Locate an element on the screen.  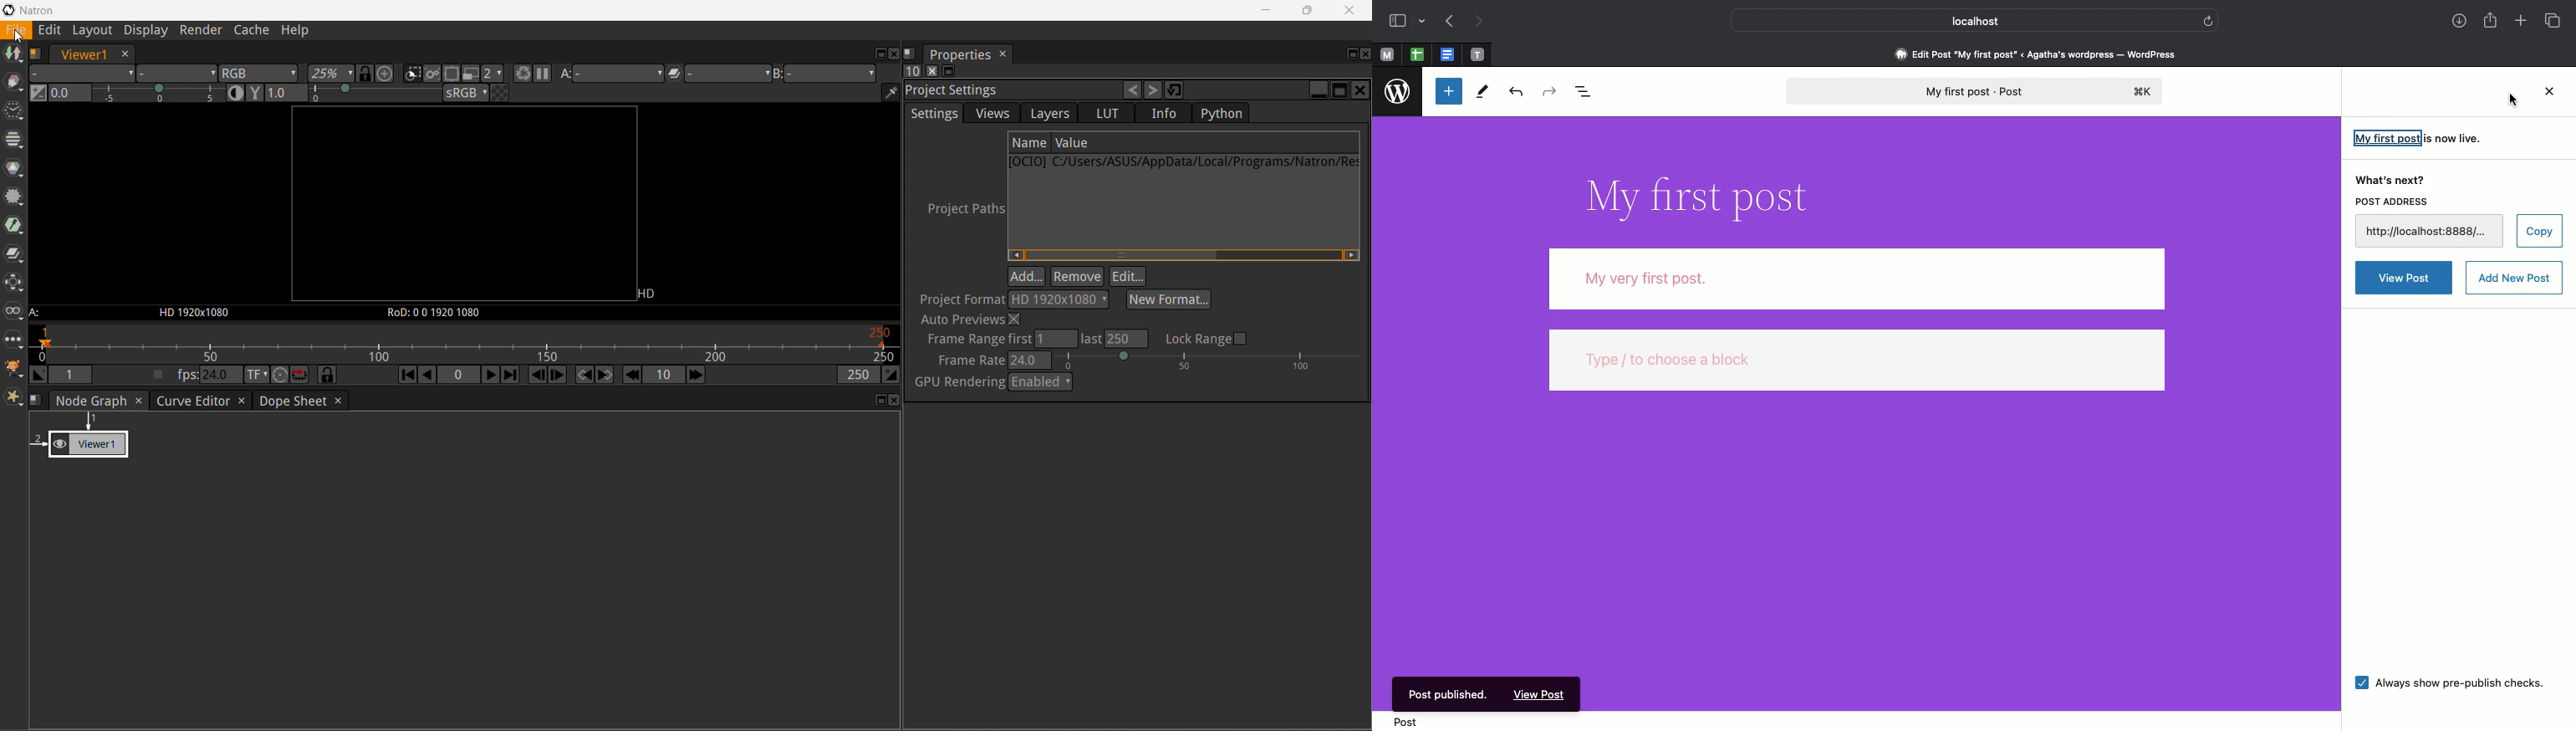
Pinned tabs is located at coordinates (1388, 54).